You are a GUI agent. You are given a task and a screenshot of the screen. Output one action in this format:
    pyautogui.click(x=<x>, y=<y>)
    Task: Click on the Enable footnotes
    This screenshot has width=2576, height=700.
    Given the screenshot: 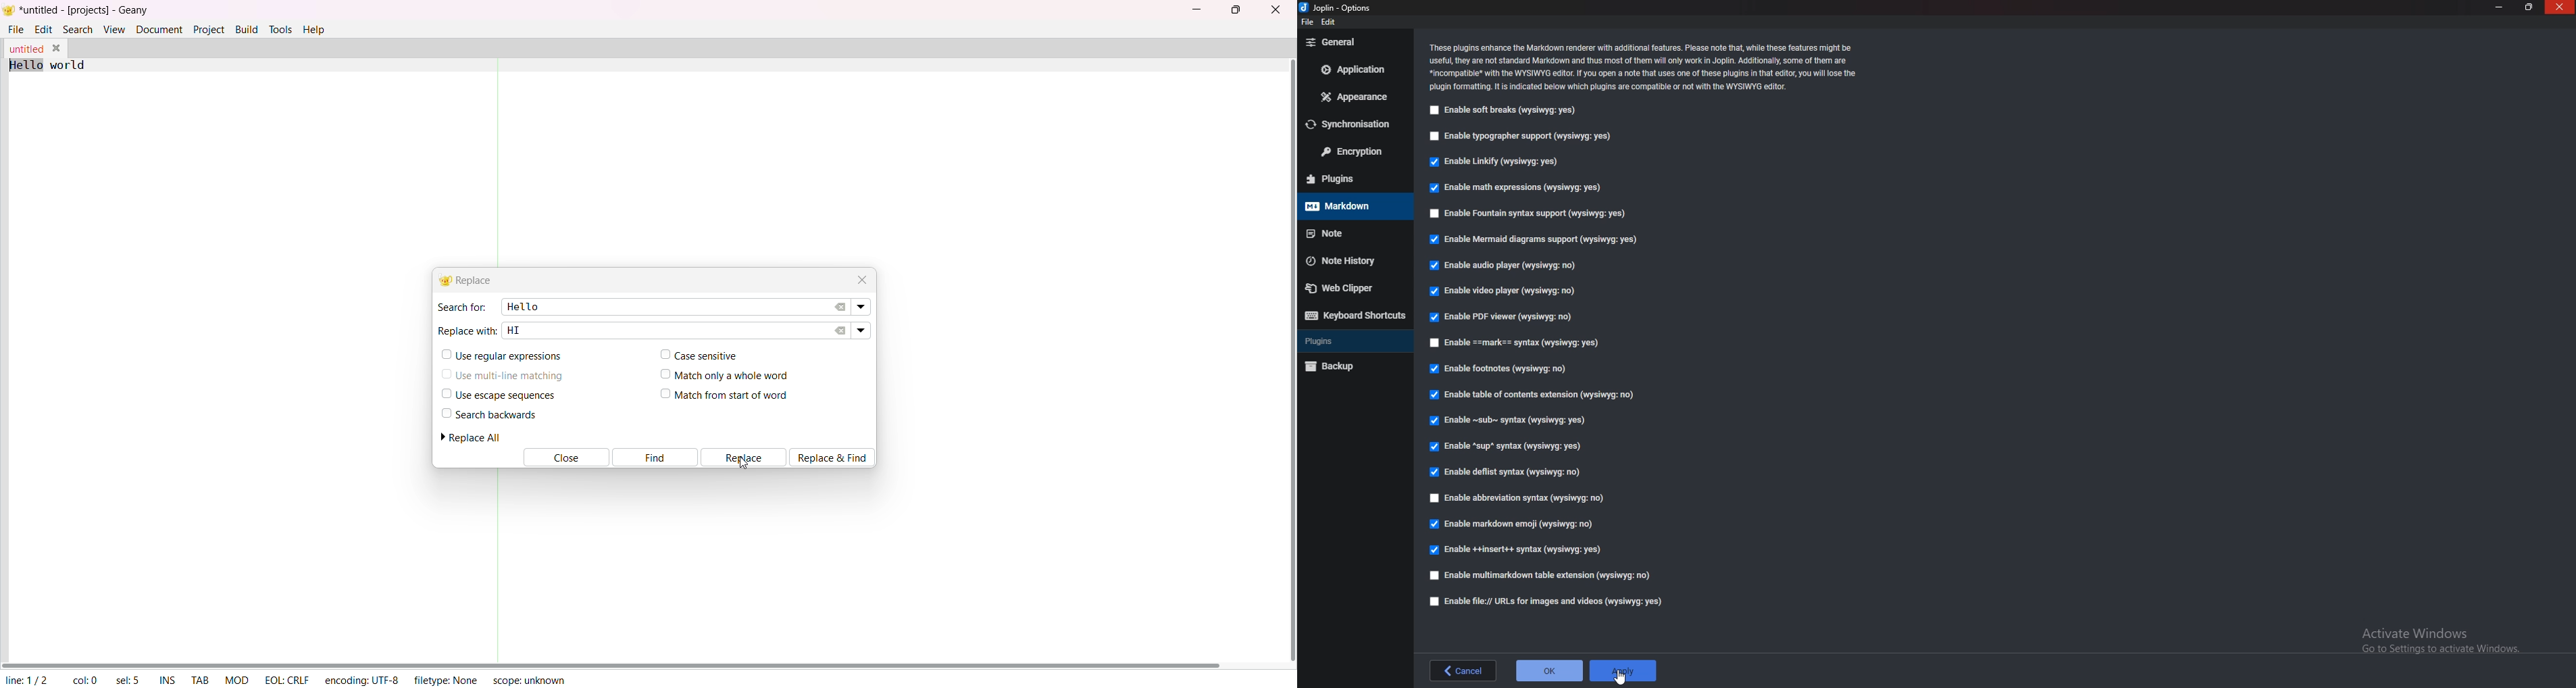 What is the action you would take?
    pyautogui.click(x=1502, y=371)
    